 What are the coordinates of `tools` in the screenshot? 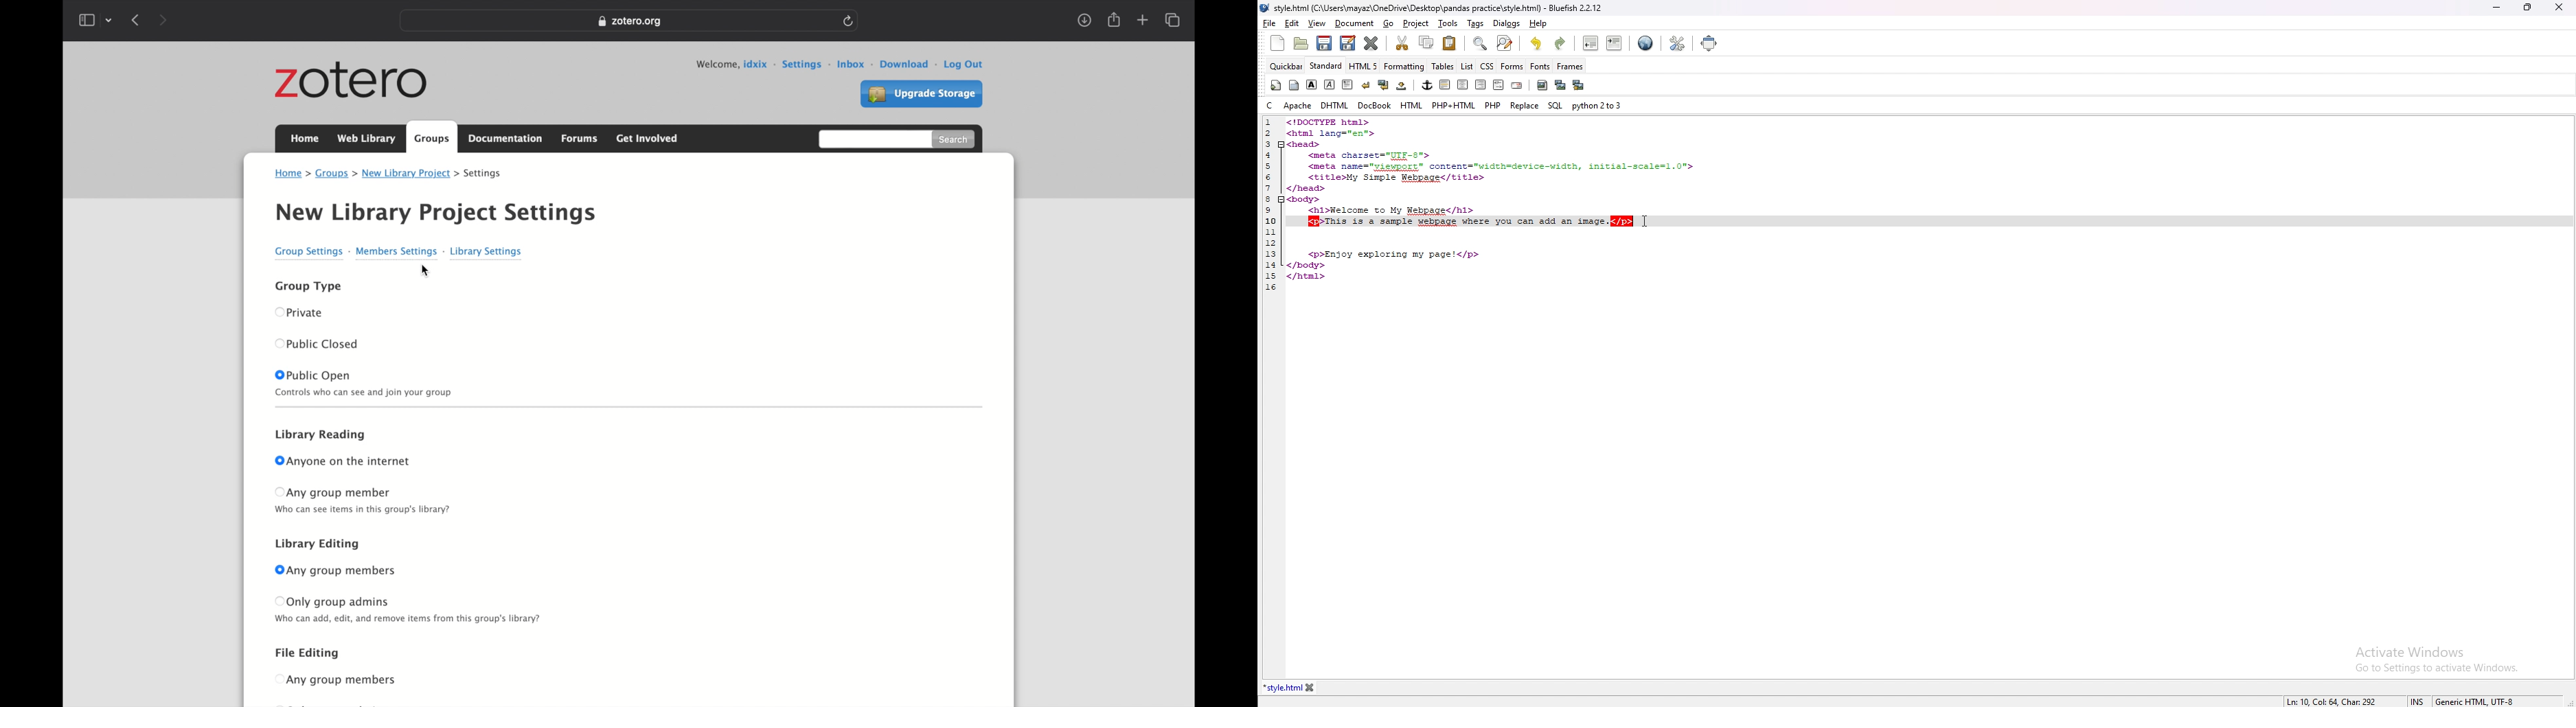 It's located at (1448, 23).